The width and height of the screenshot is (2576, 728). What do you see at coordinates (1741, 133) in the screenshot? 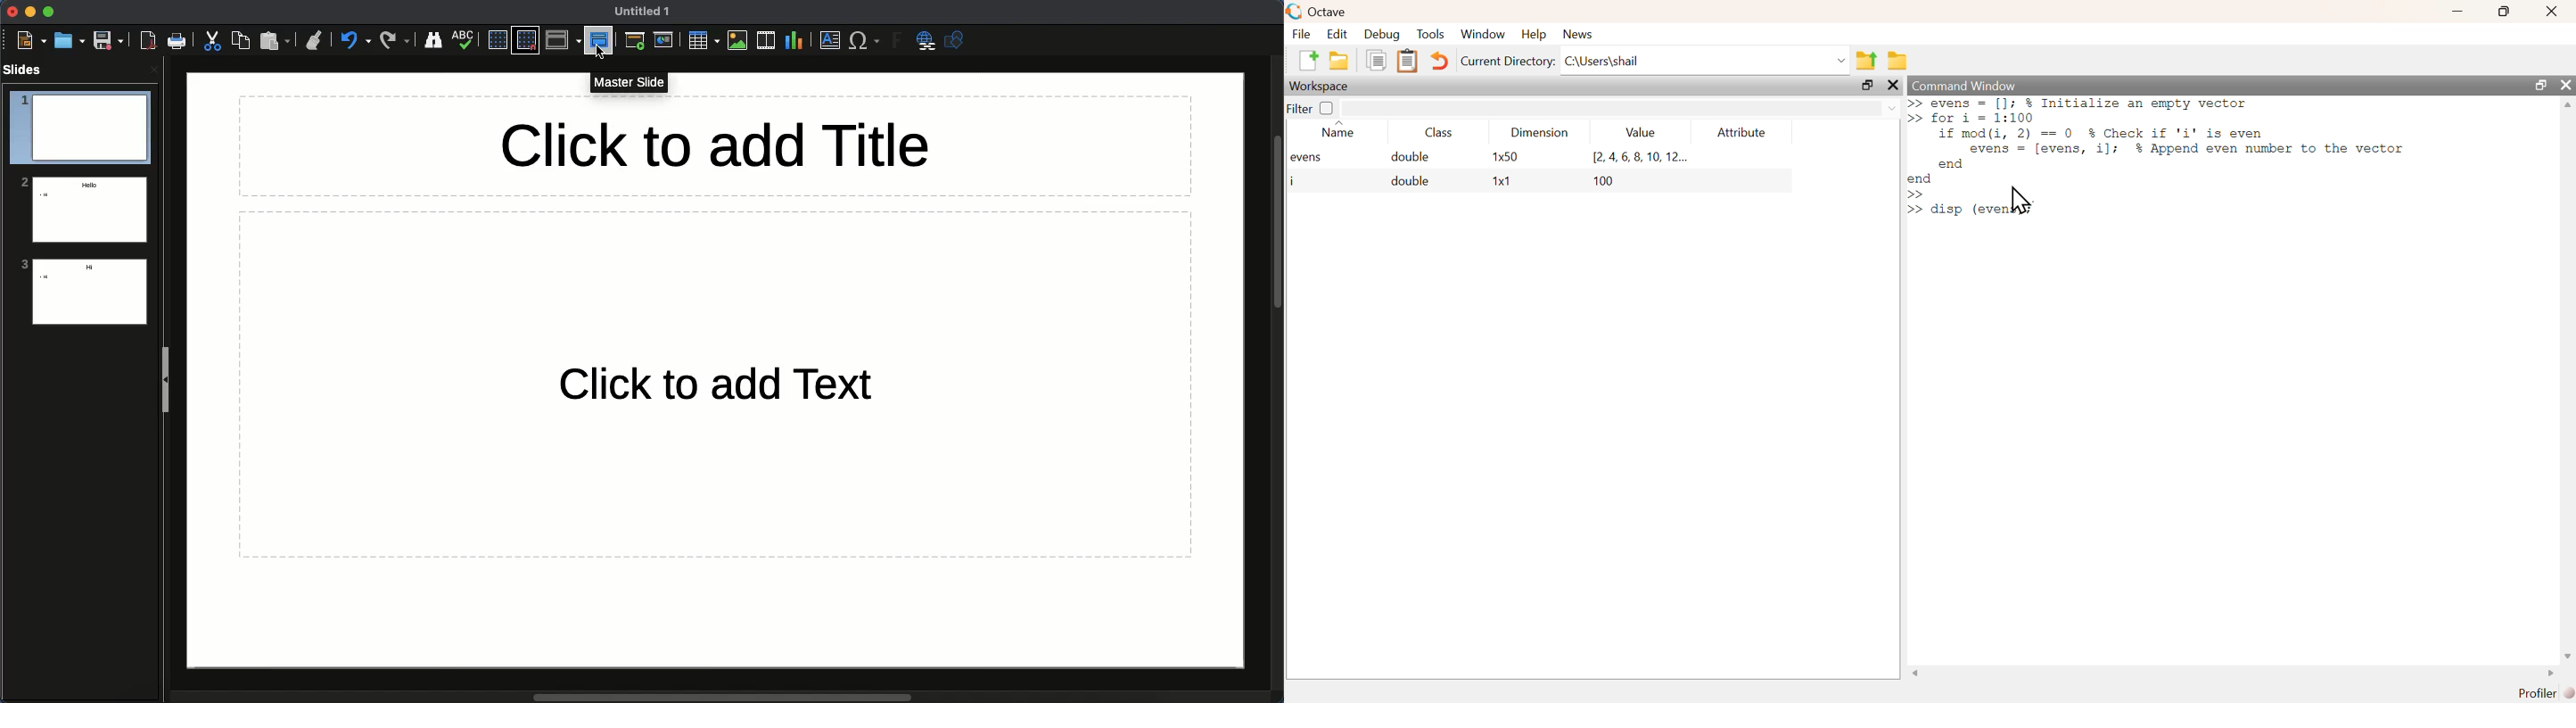
I see `attribute` at bounding box center [1741, 133].